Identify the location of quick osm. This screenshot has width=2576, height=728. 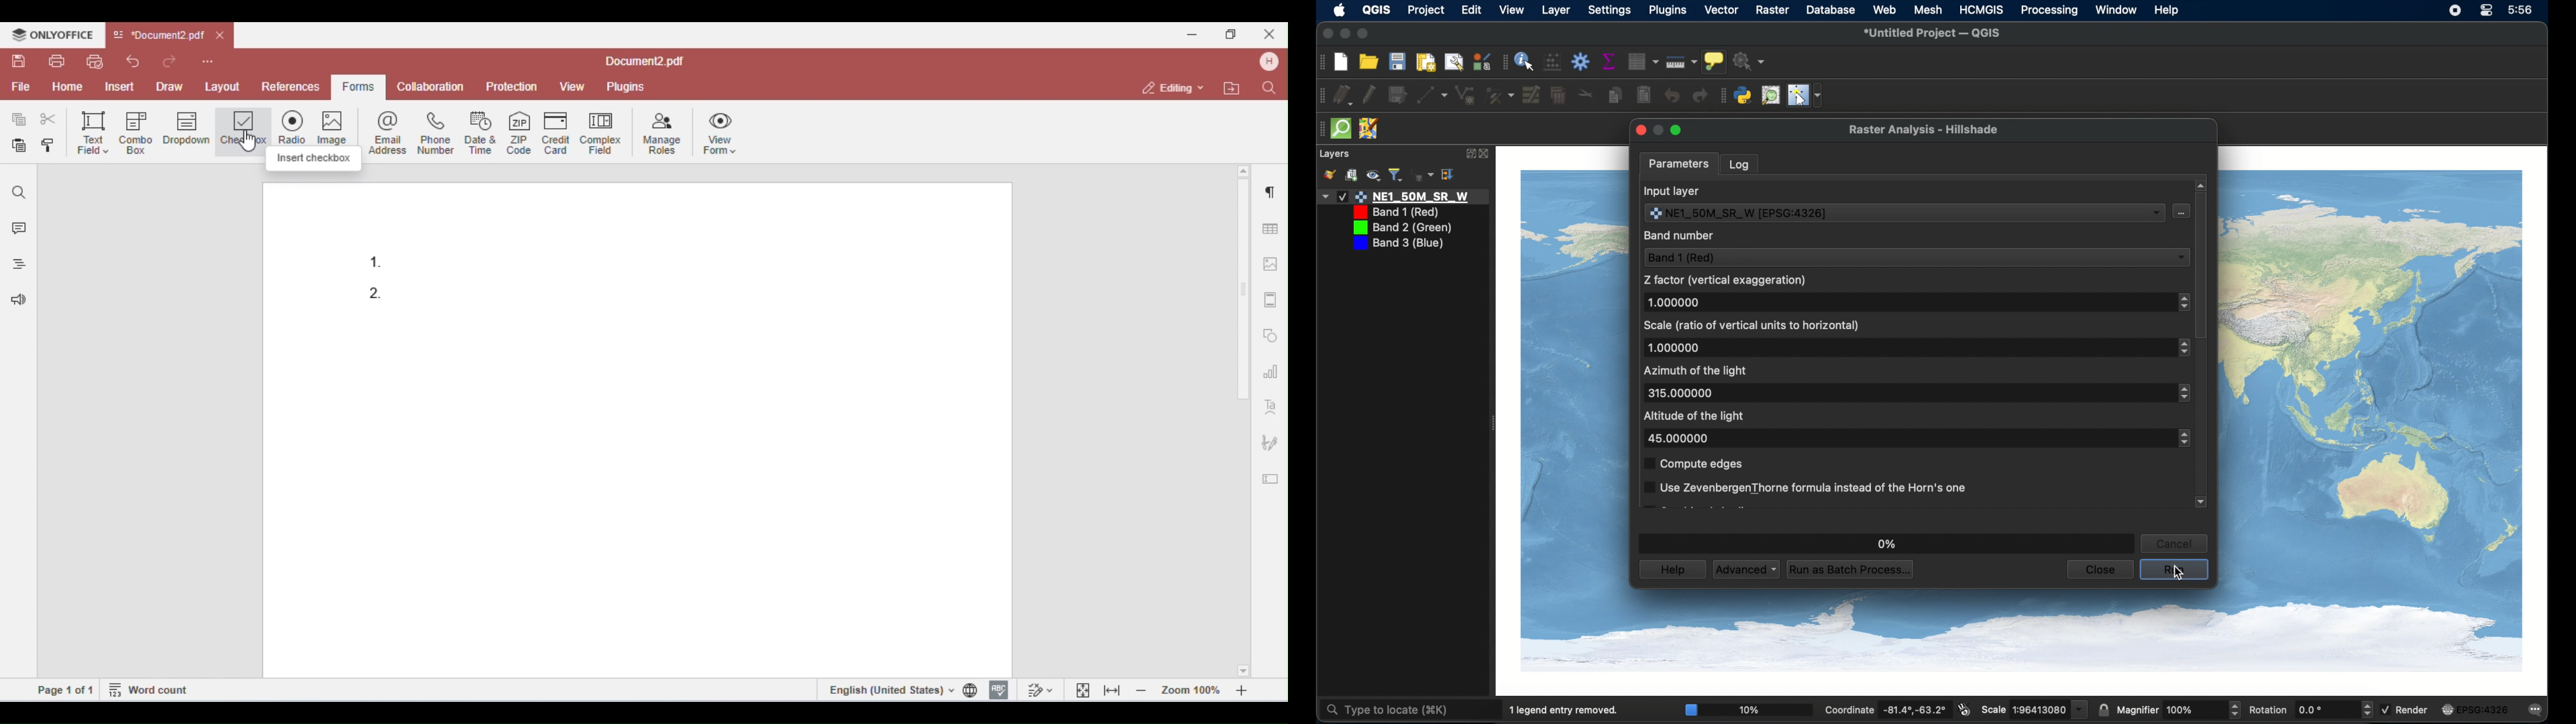
(1340, 129).